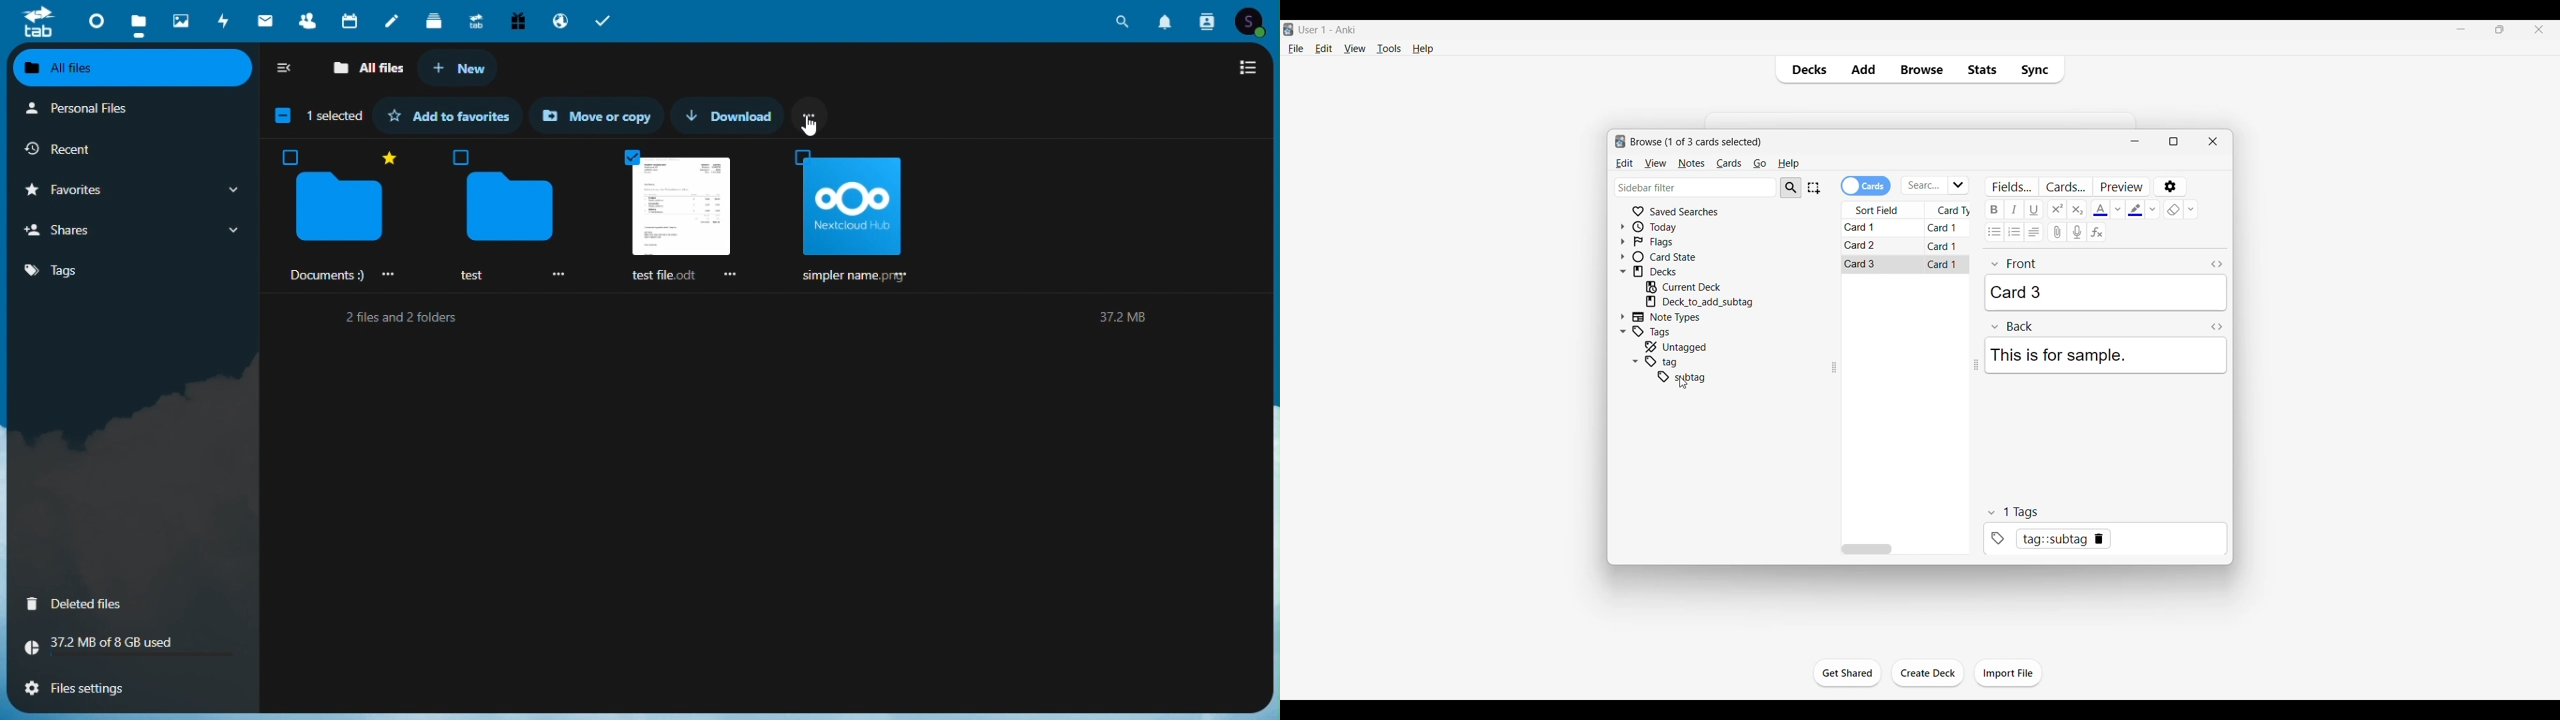  Describe the element at coordinates (2015, 264) in the screenshot. I see `front` at that location.